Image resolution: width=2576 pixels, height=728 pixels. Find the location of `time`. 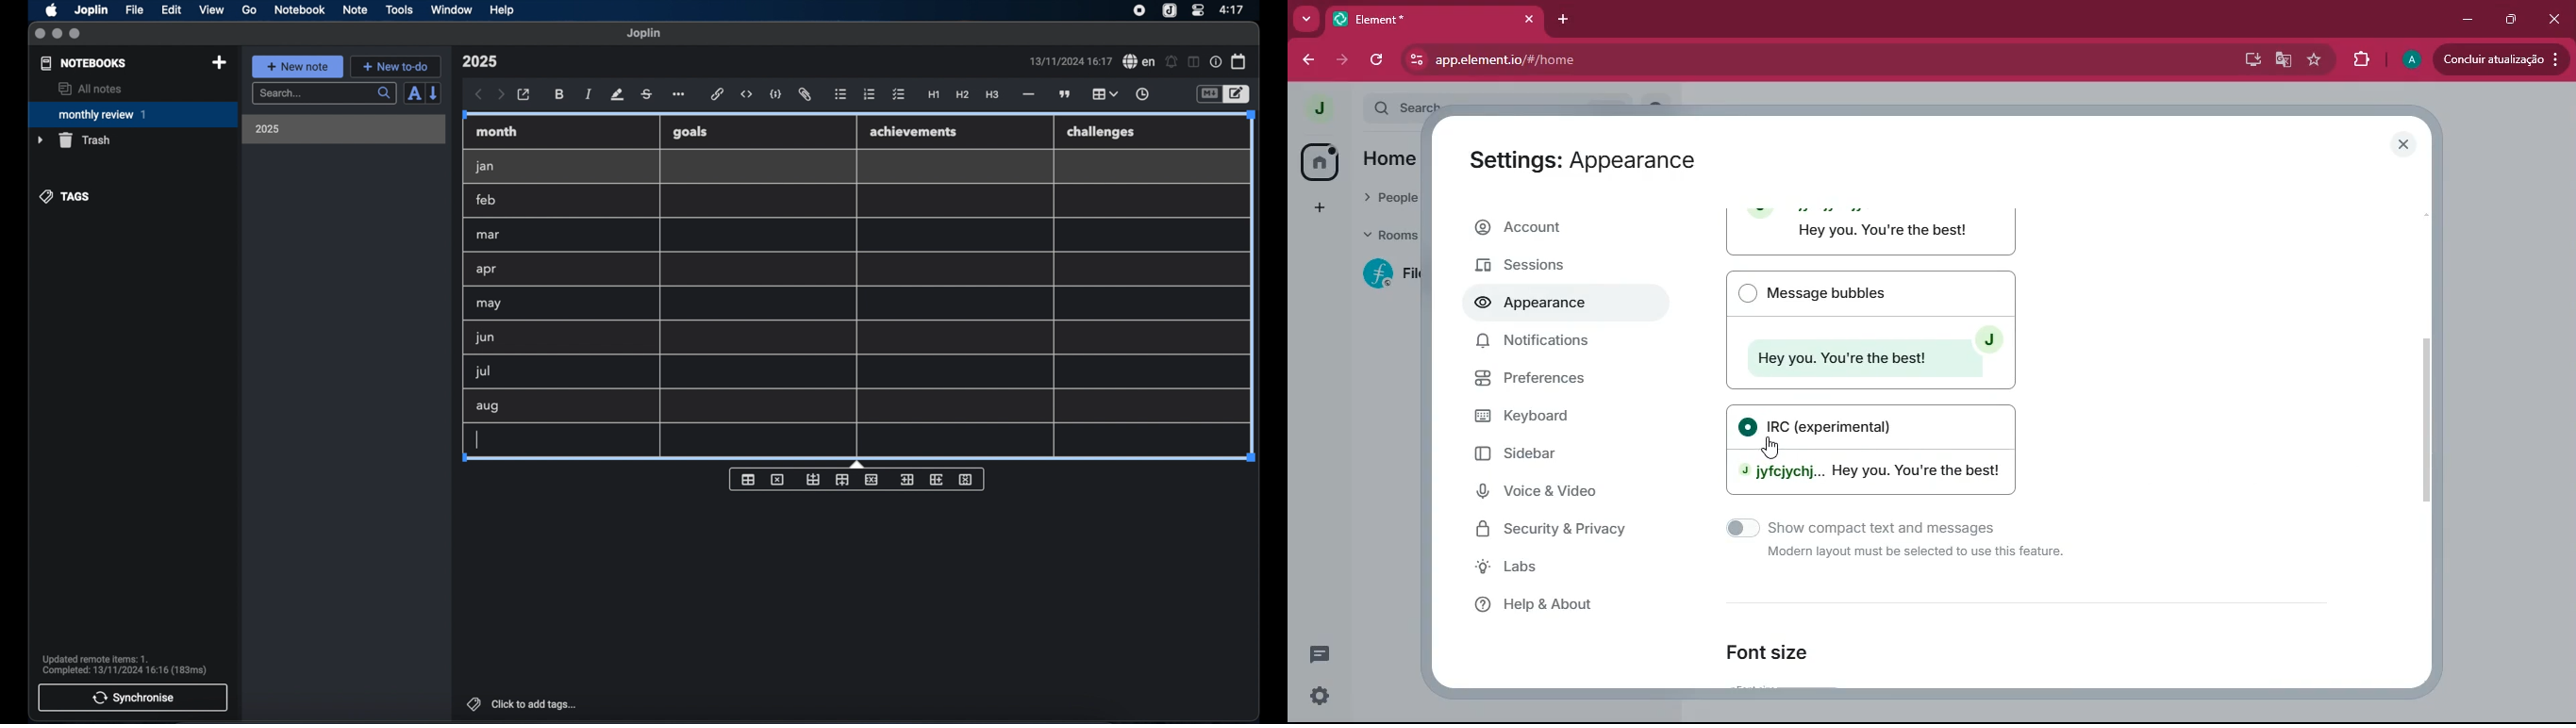

time is located at coordinates (1234, 9).